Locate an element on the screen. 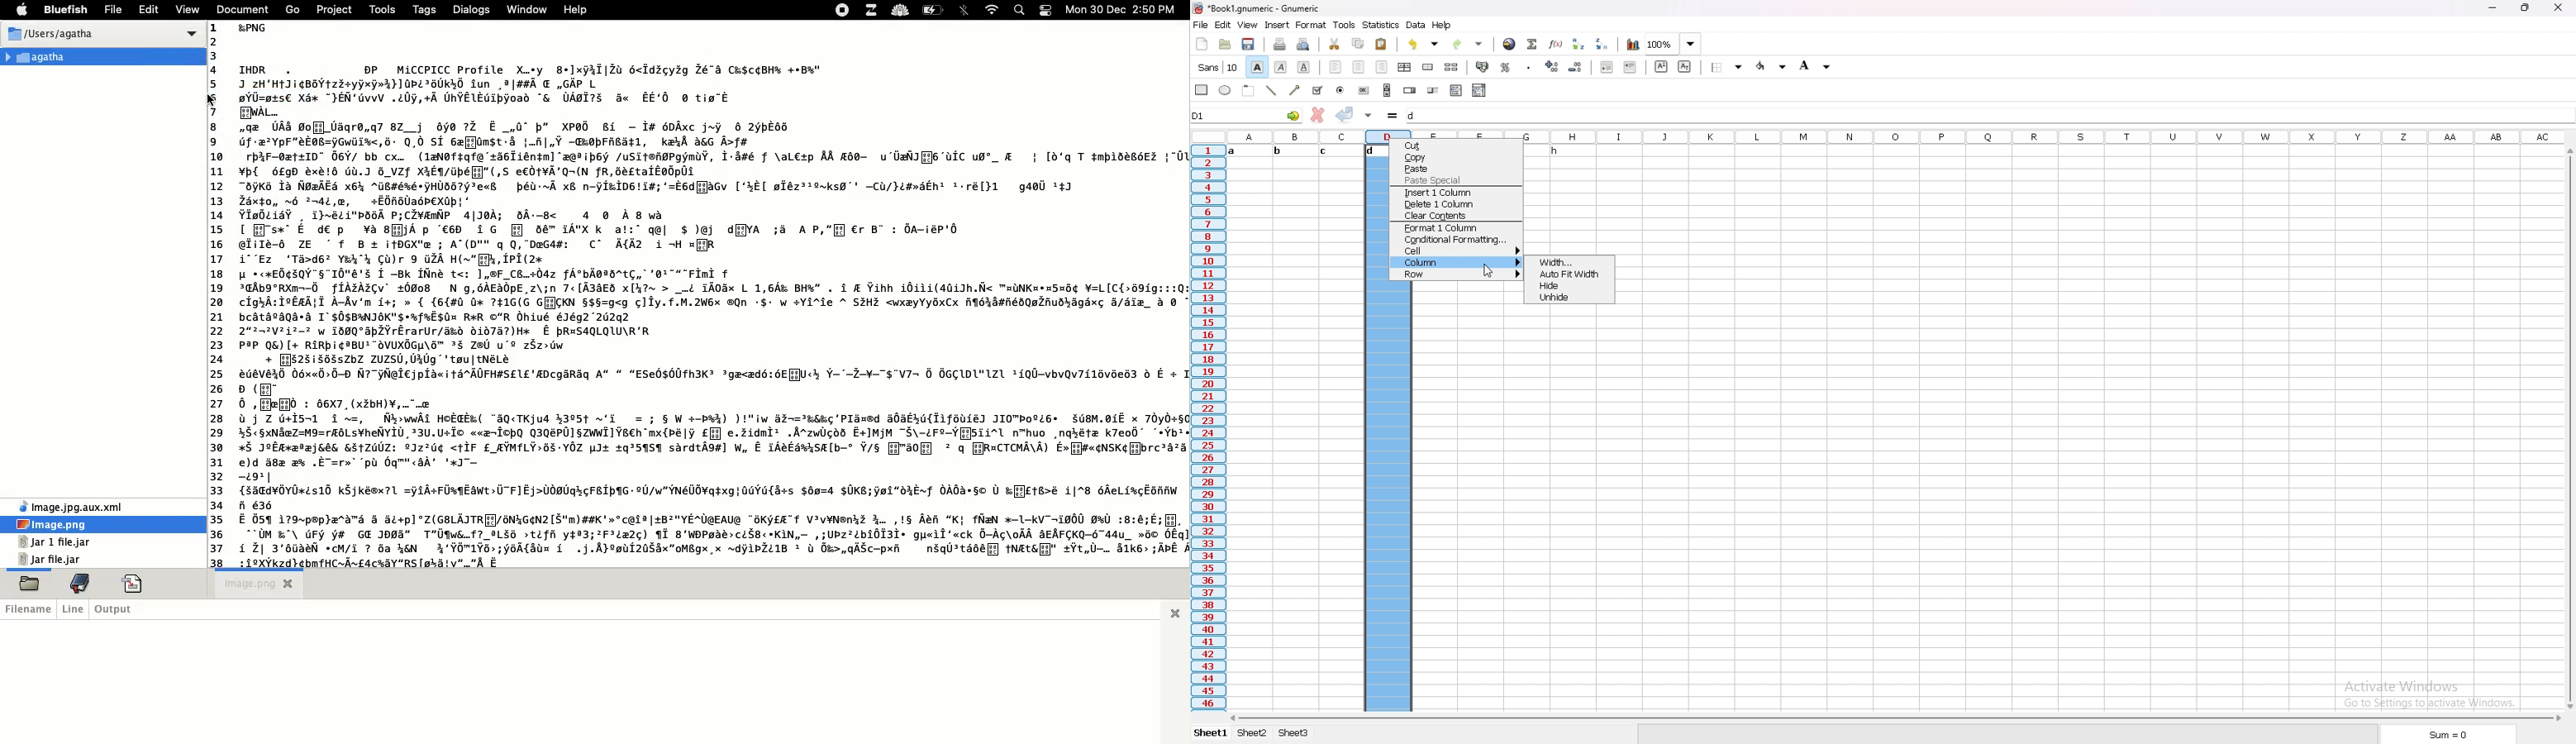  radio button is located at coordinates (1341, 91).